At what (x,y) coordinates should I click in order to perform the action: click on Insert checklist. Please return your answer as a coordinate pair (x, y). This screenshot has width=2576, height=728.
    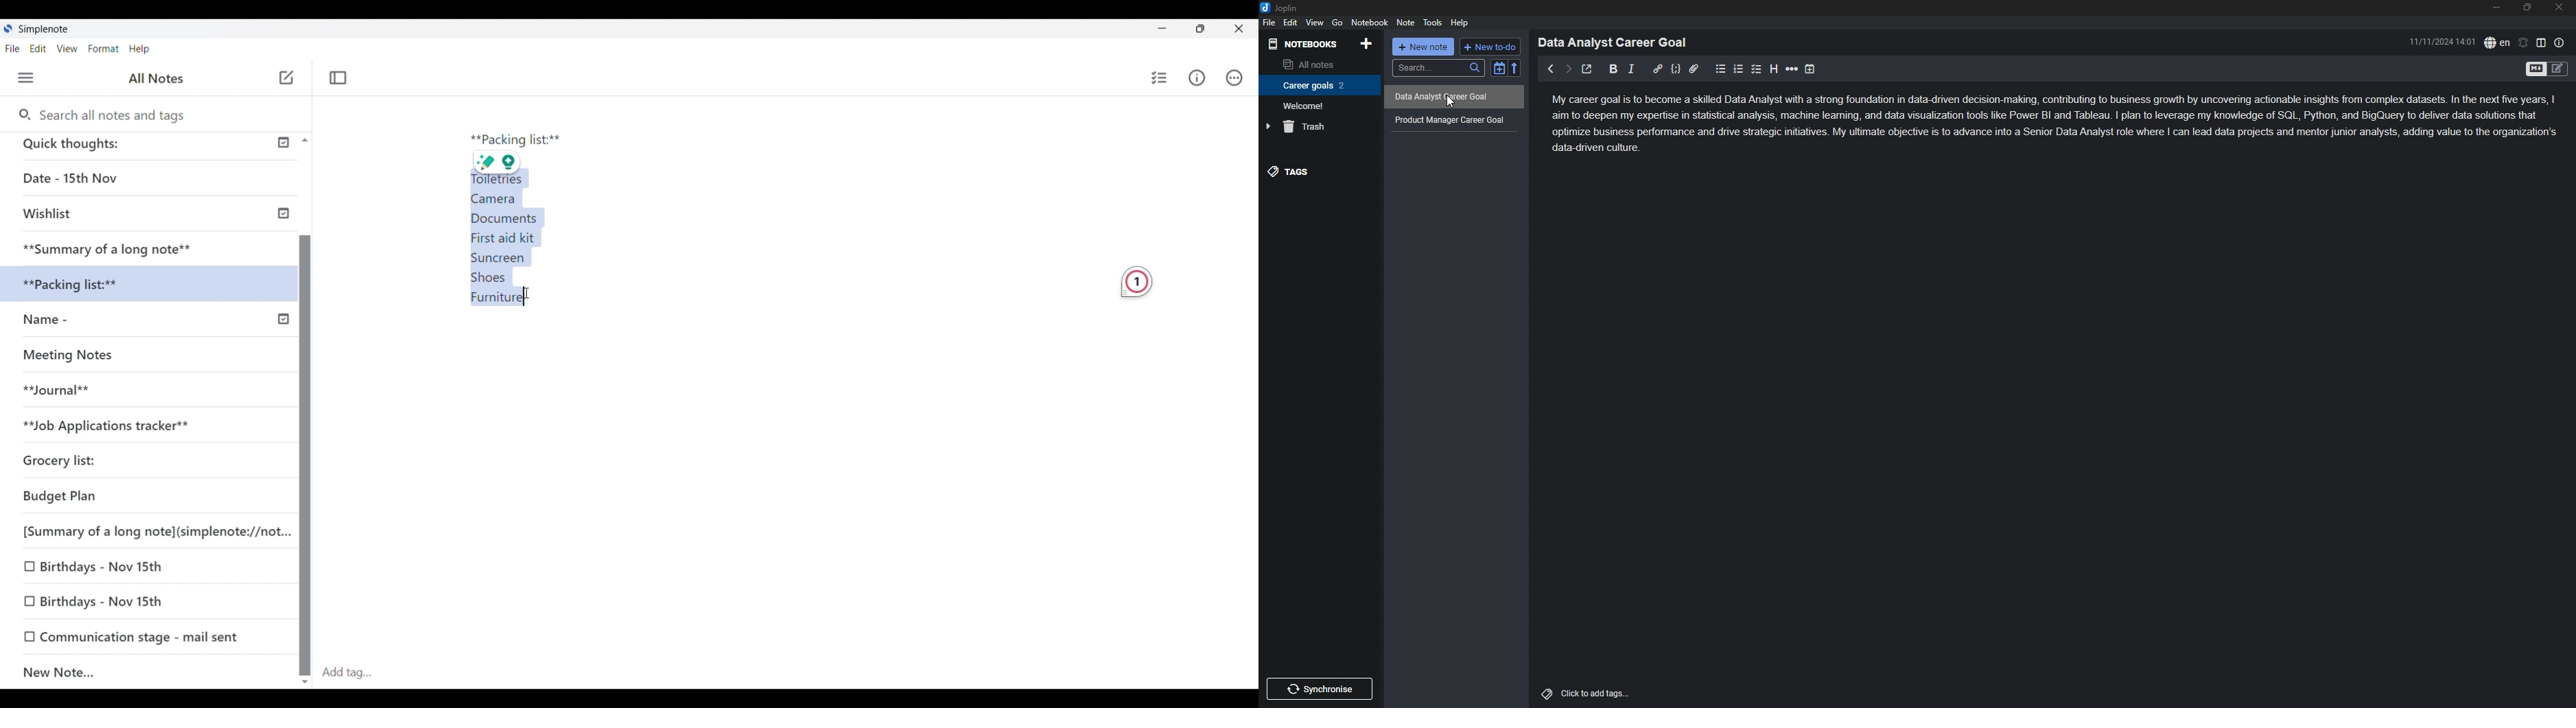
    Looking at the image, I should click on (1161, 78).